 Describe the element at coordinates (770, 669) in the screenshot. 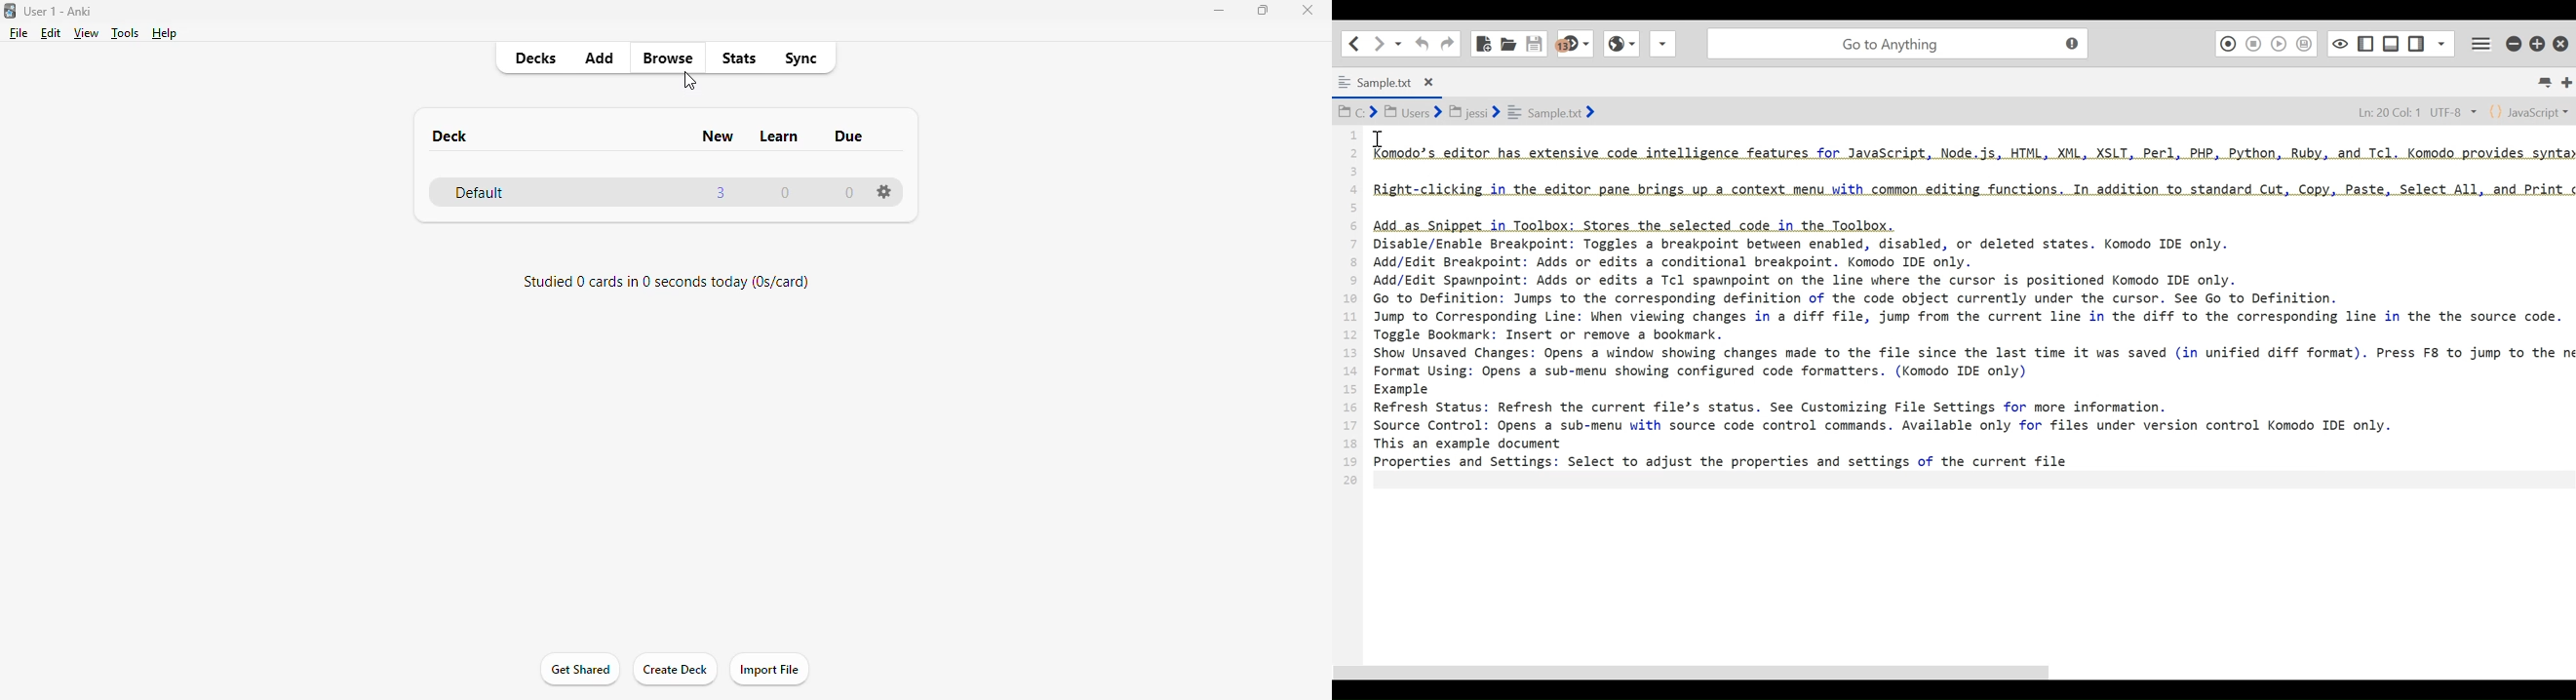

I see `import file` at that location.